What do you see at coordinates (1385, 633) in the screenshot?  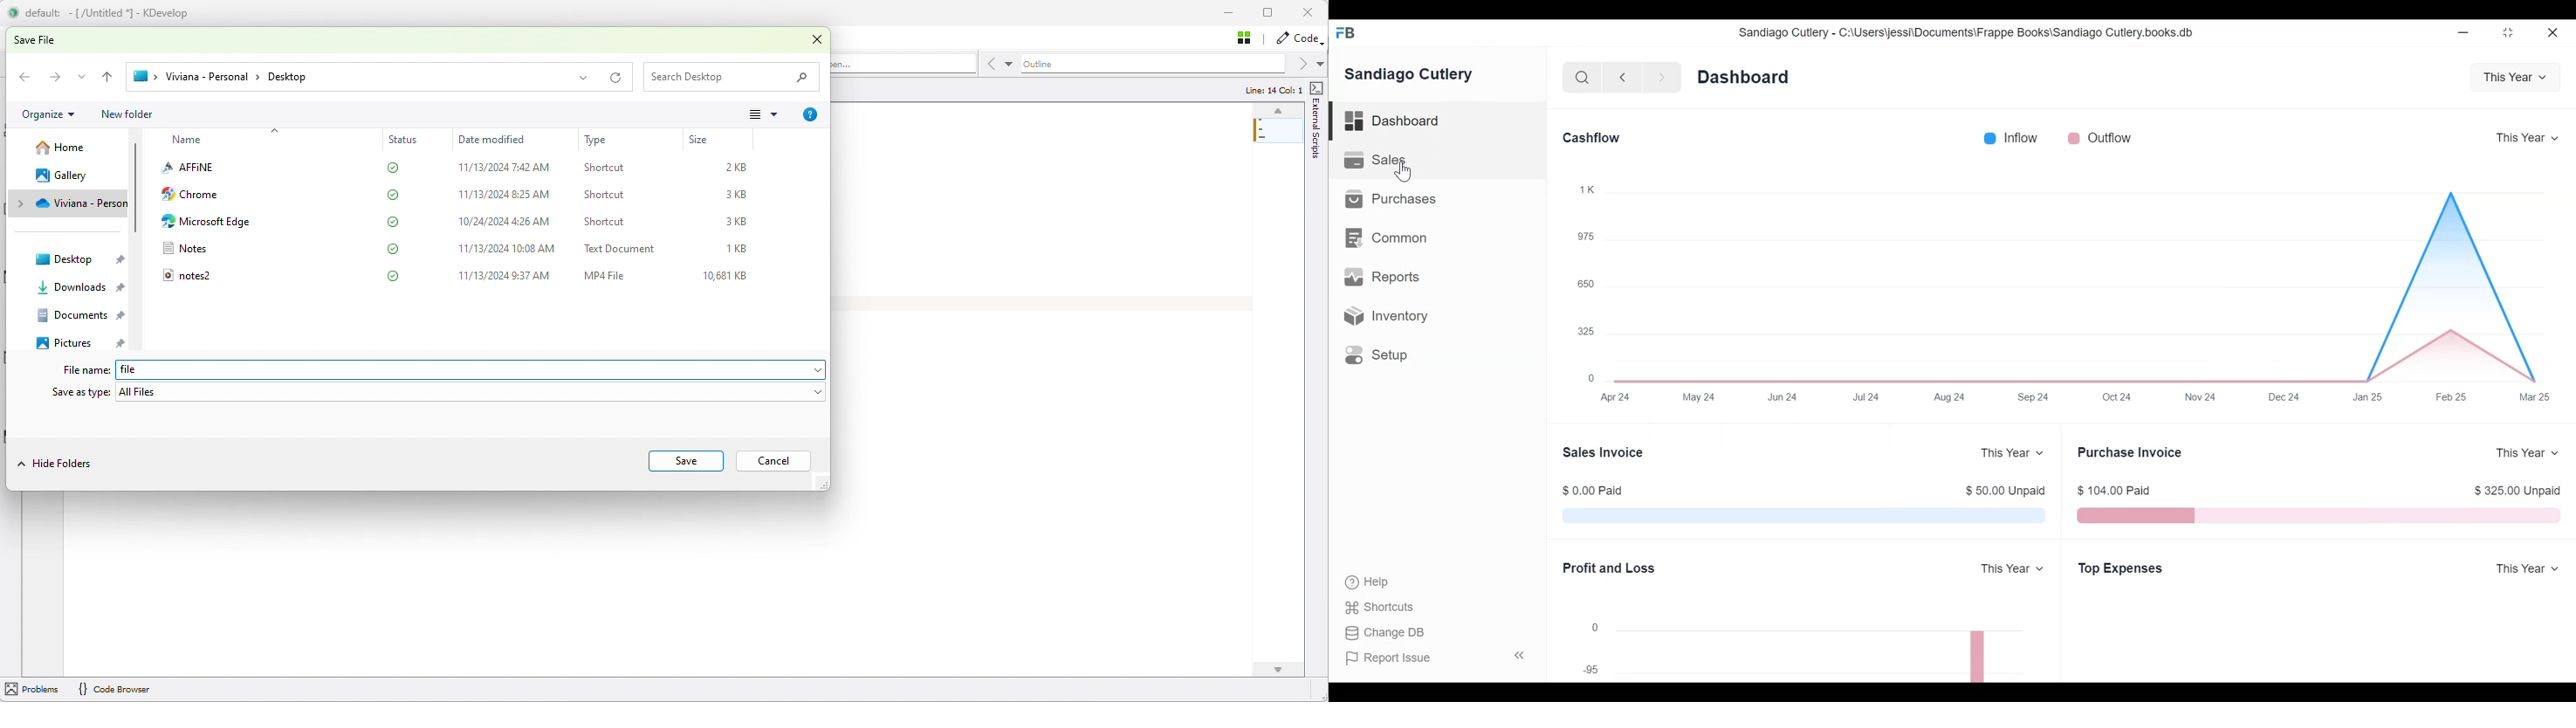 I see `Change DB` at bounding box center [1385, 633].